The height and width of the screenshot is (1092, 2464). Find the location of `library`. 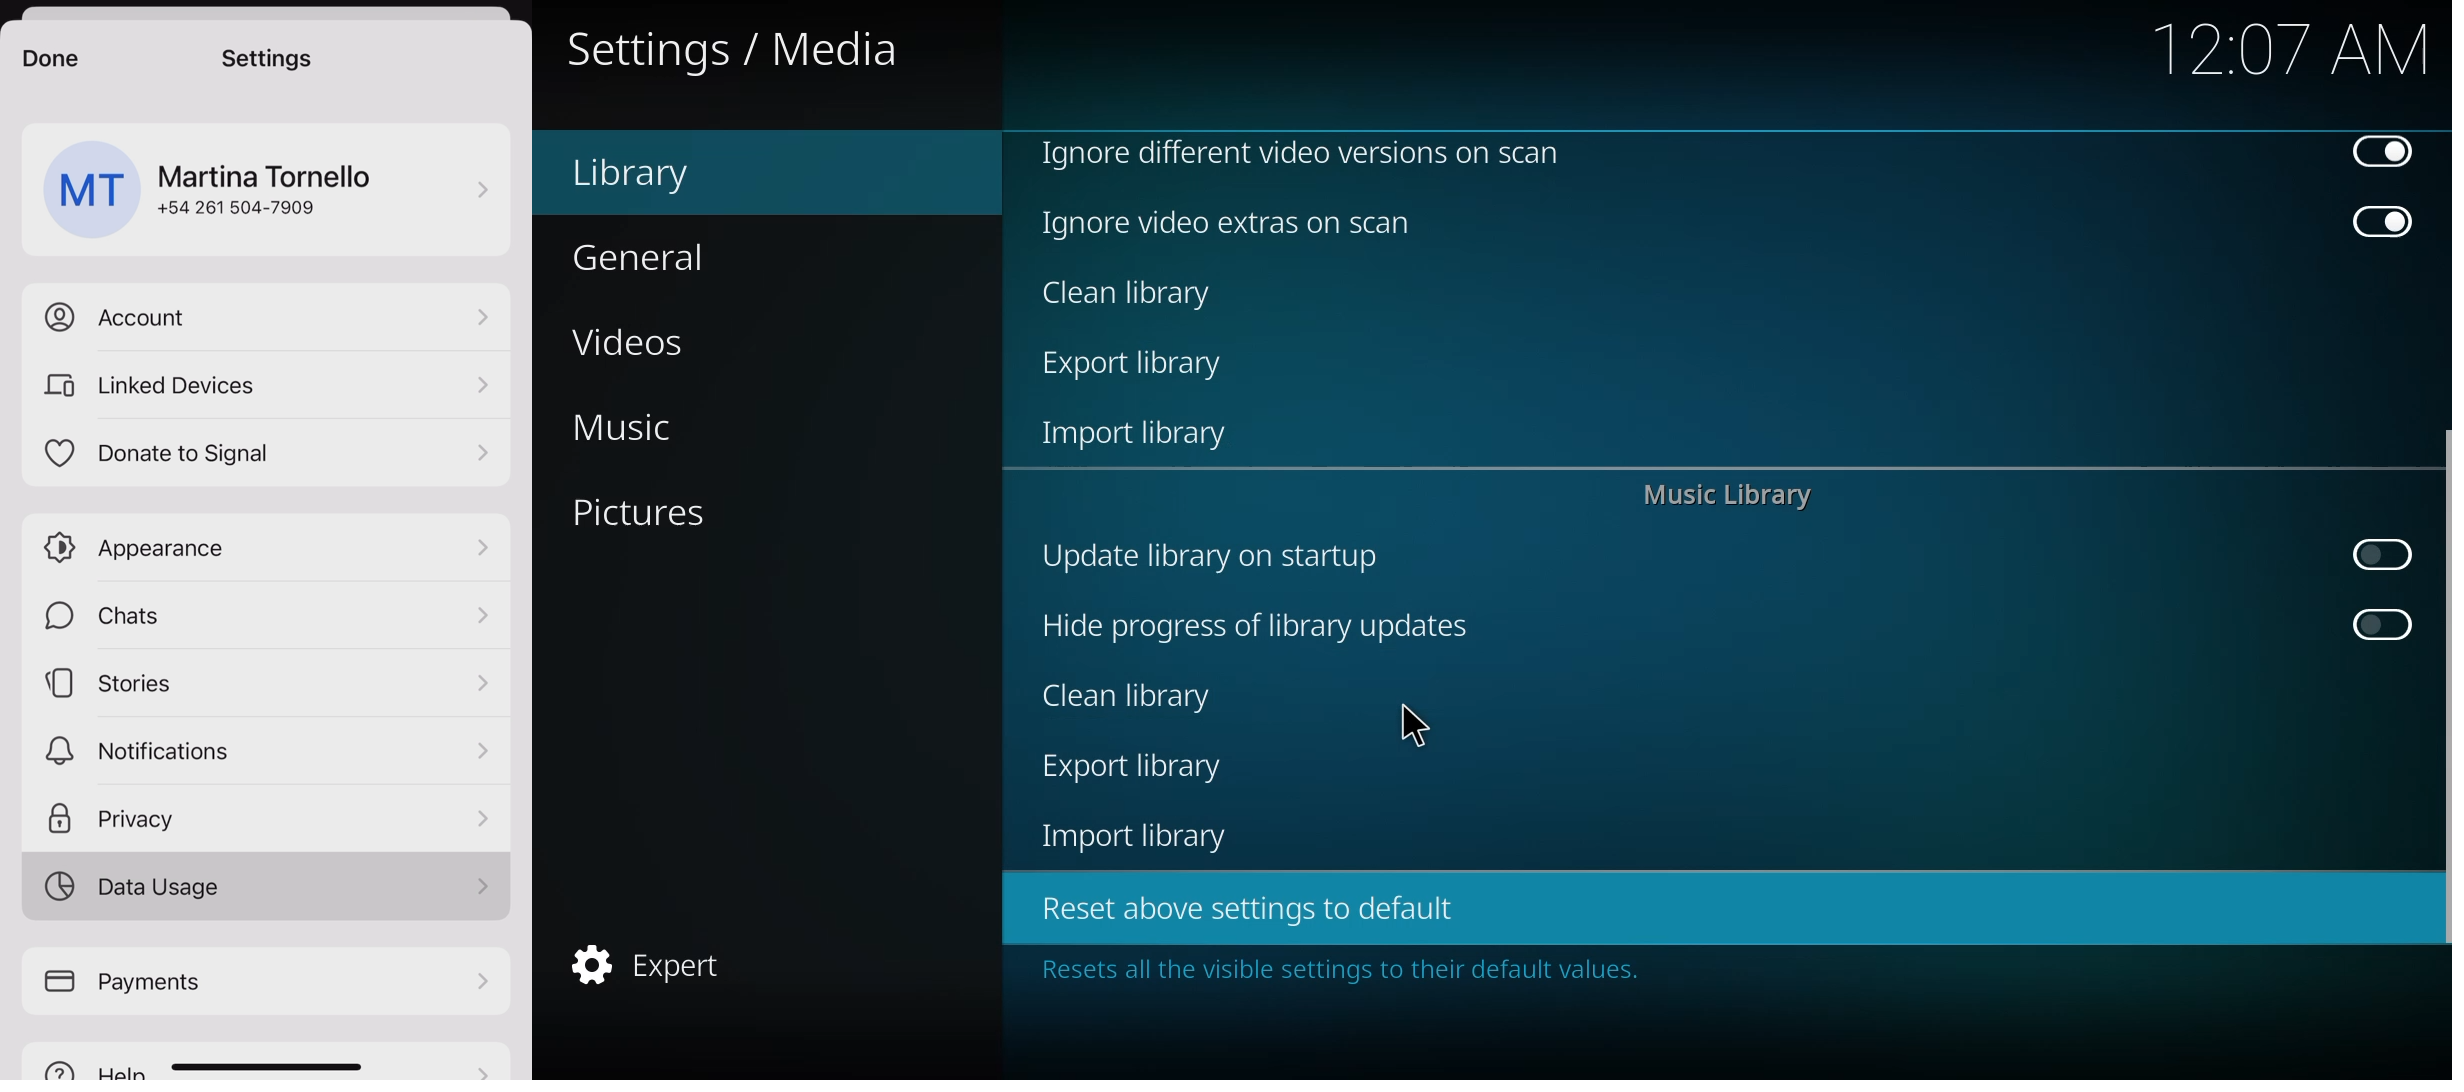

library is located at coordinates (631, 175).